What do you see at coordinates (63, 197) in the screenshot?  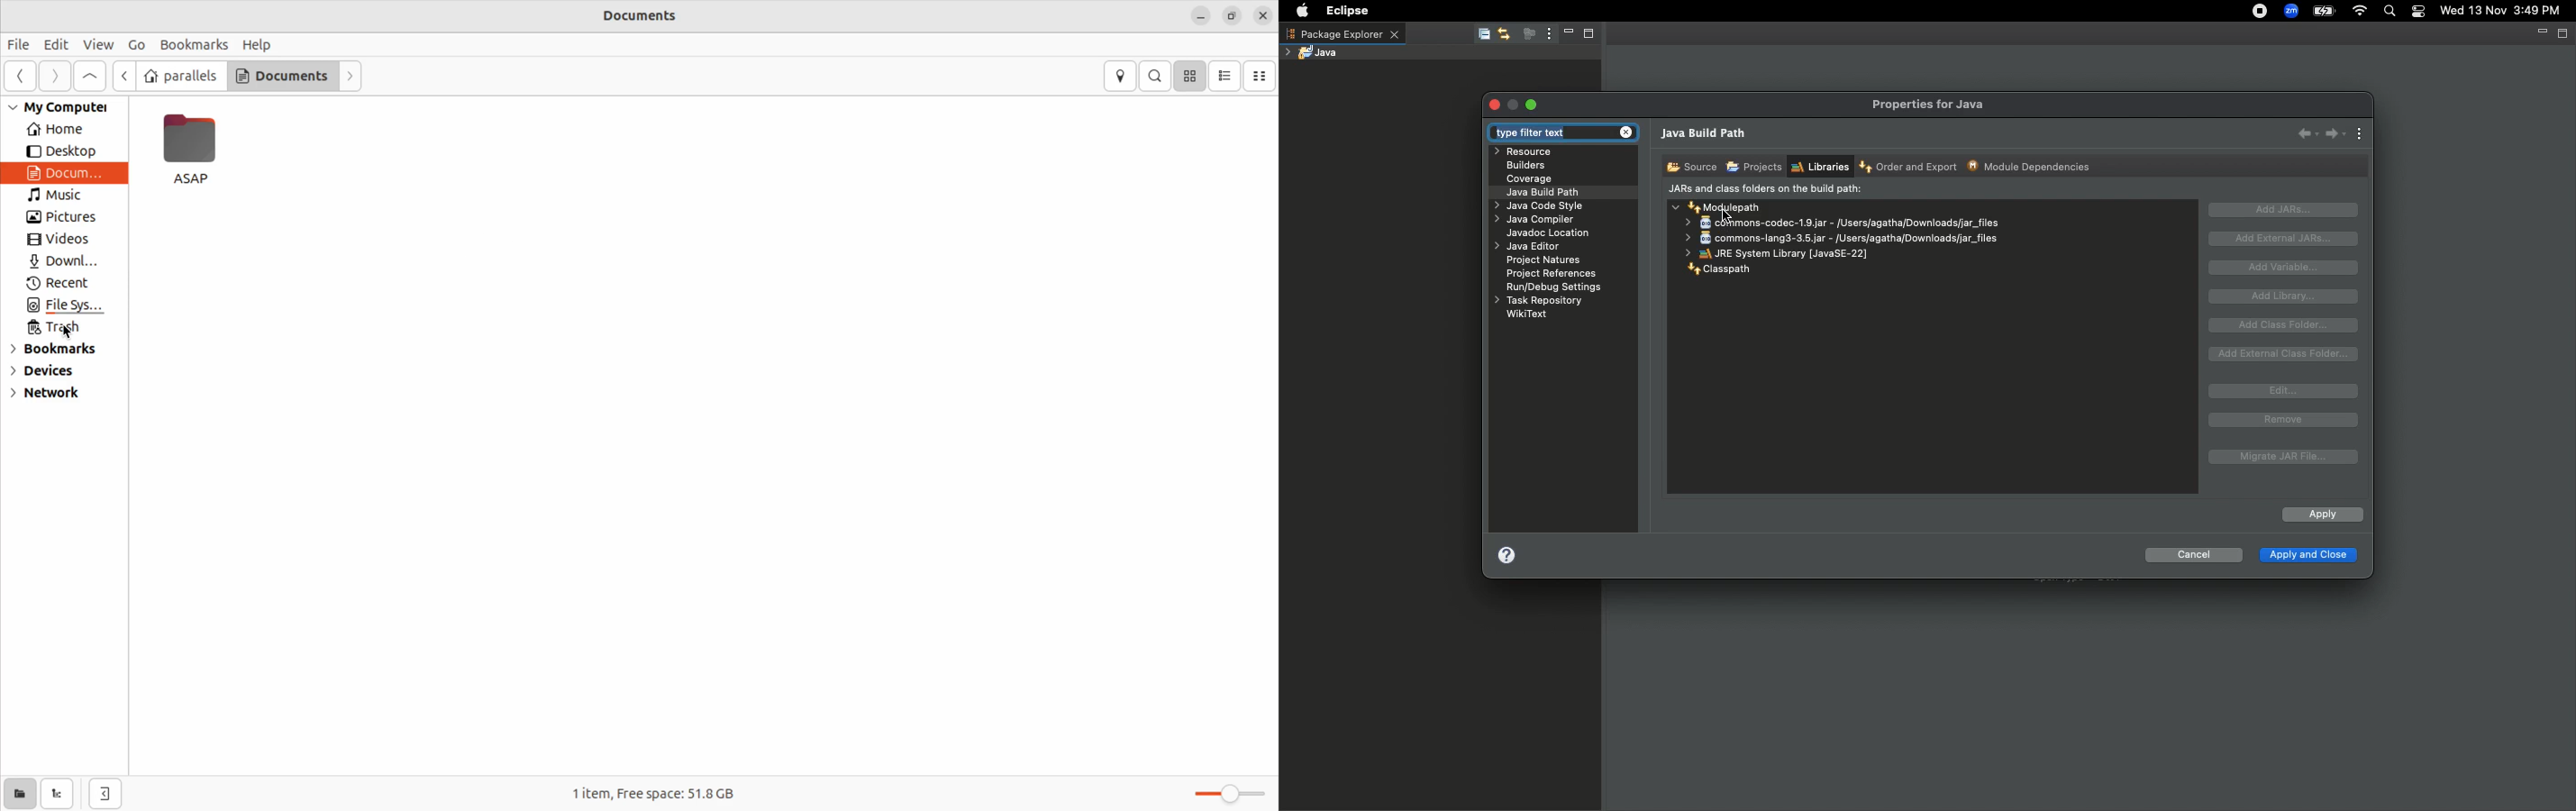 I see `music` at bounding box center [63, 197].